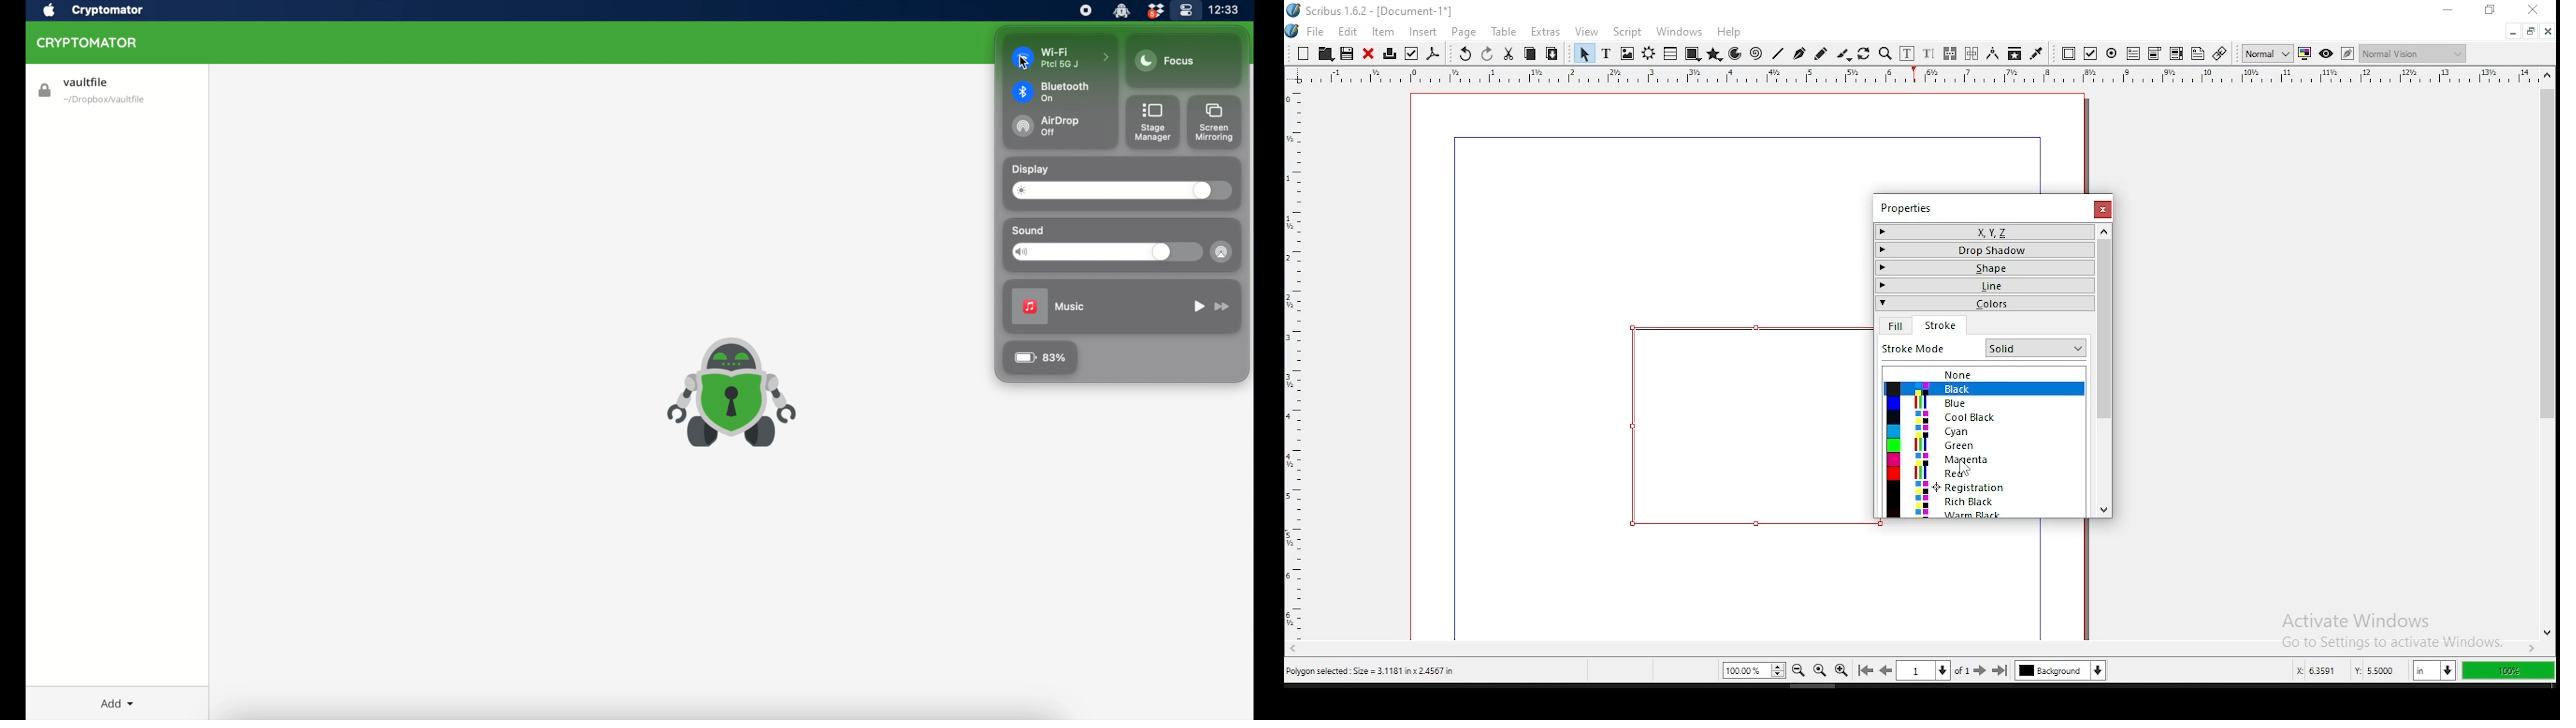 The height and width of the screenshot is (728, 2576). I want to click on drop shadow, so click(1982, 250).